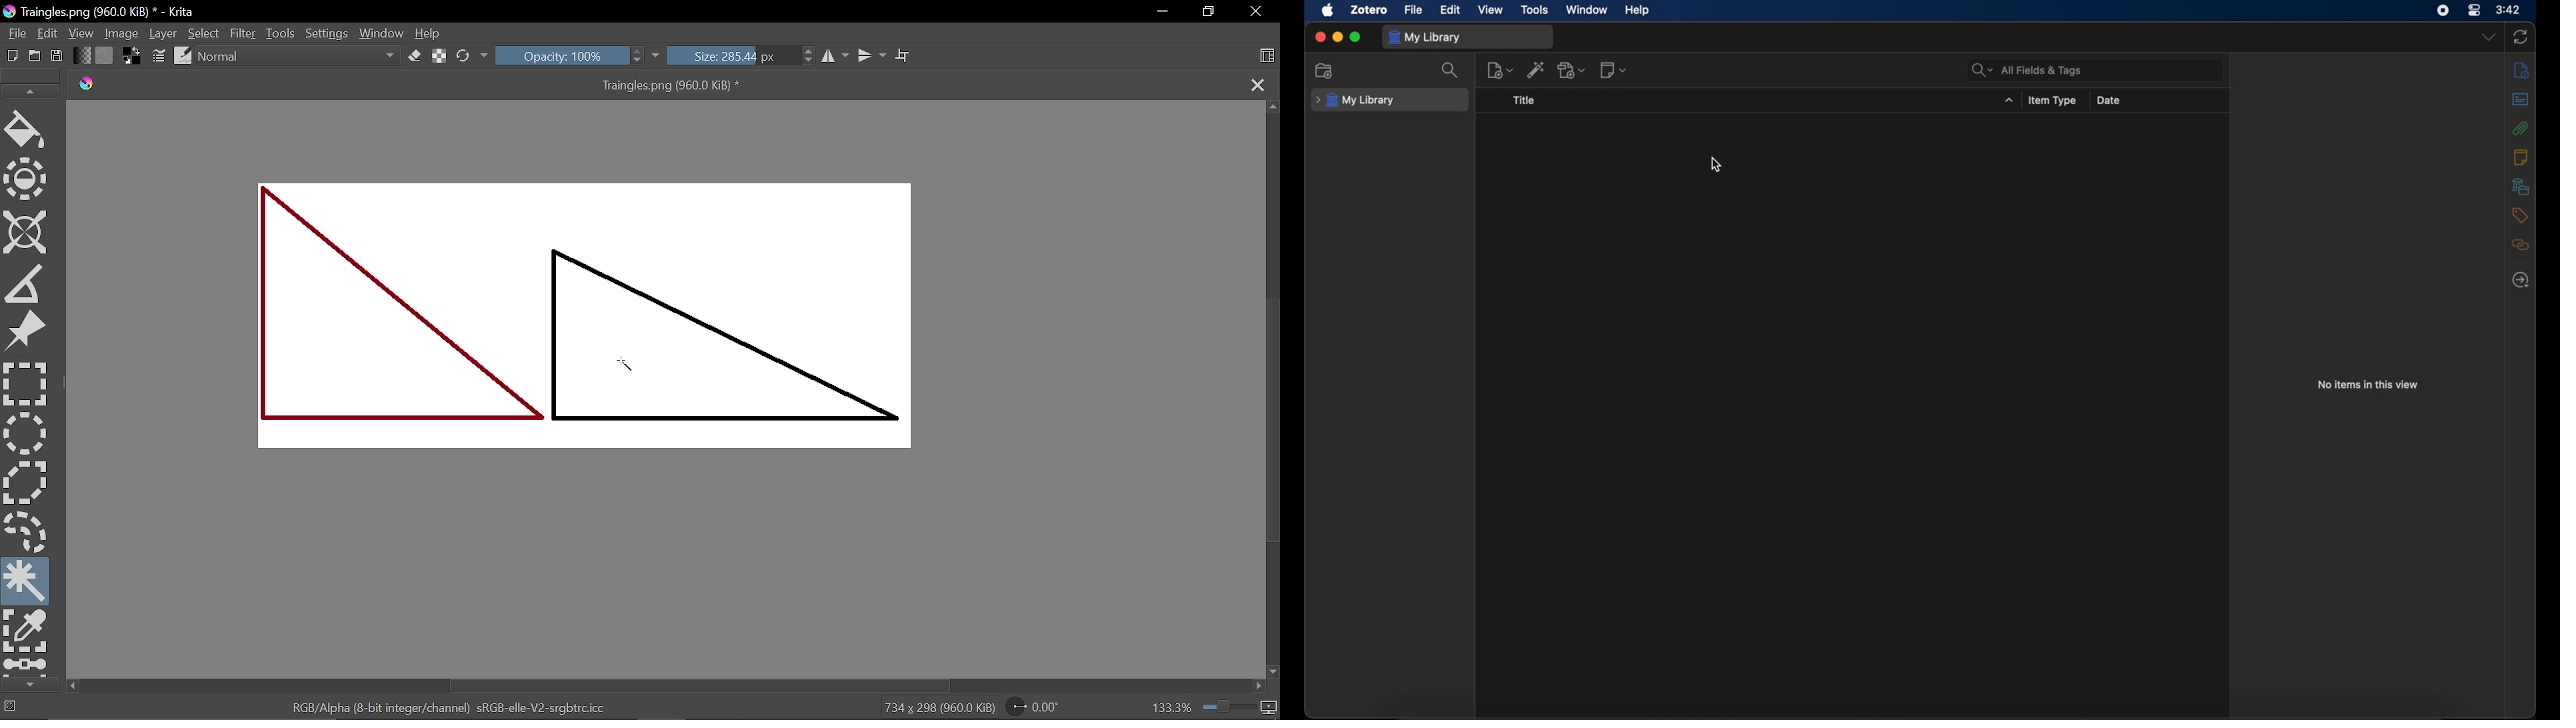 This screenshot has width=2576, height=728. What do you see at coordinates (2053, 101) in the screenshot?
I see `item type` at bounding box center [2053, 101].